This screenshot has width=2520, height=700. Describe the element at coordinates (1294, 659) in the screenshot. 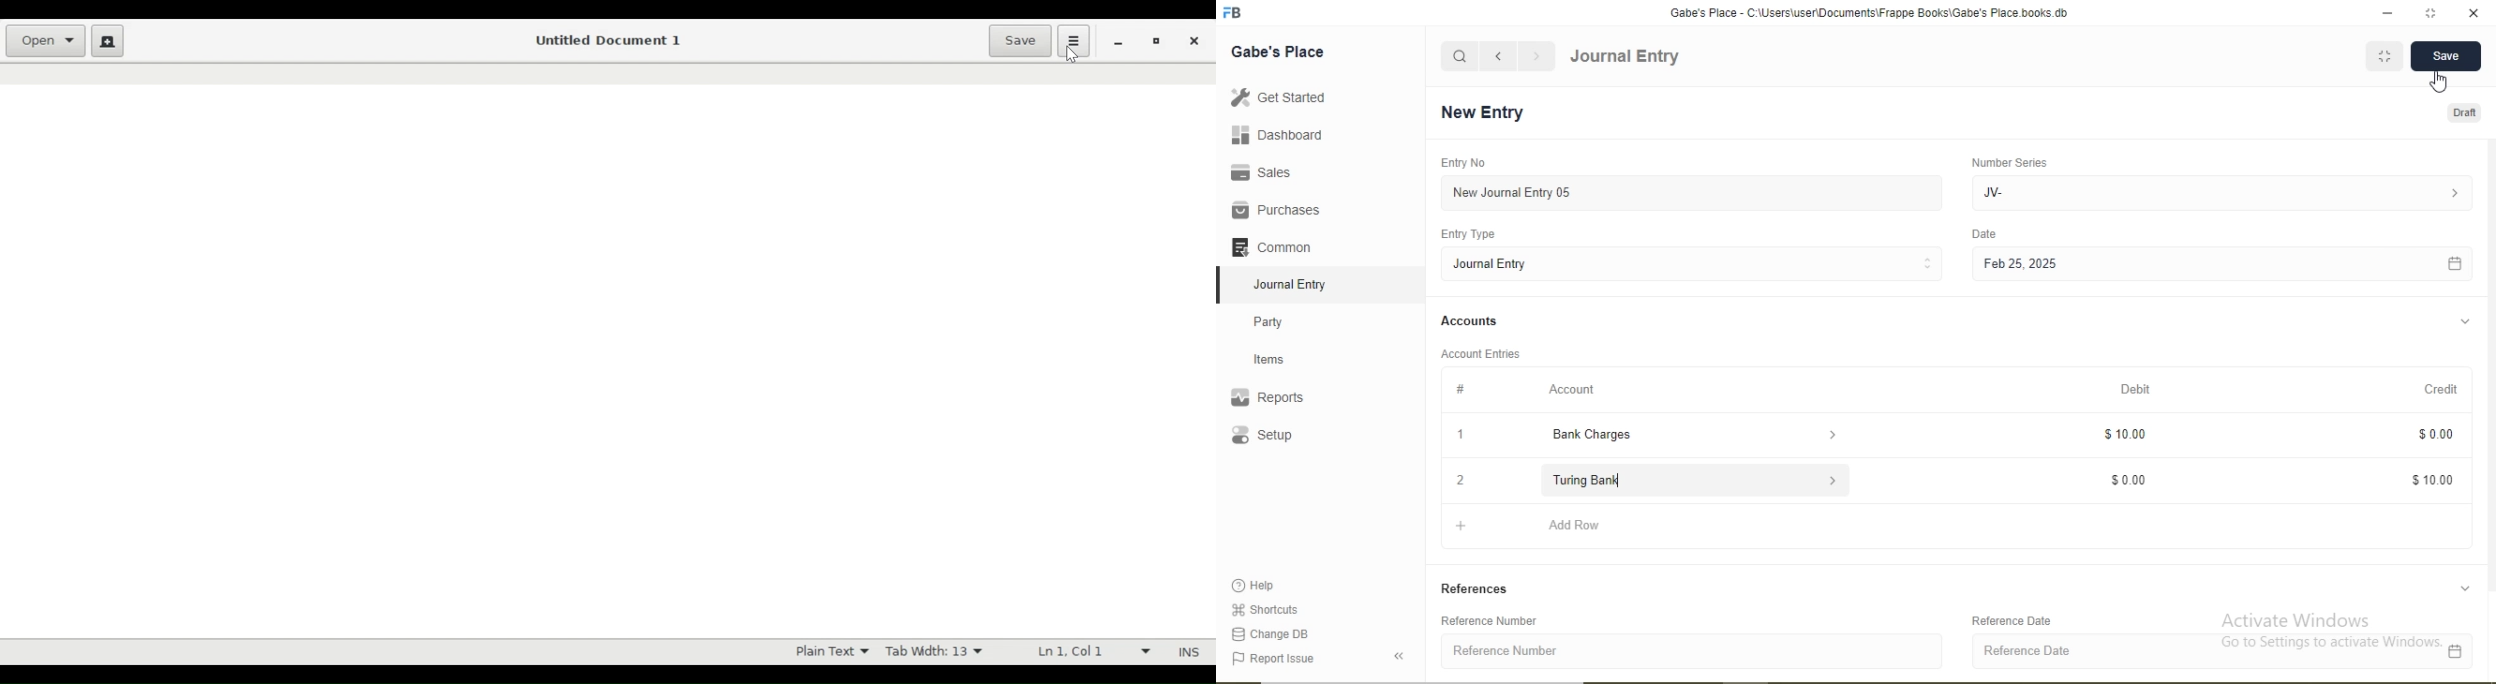

I see `‘Report Issue` at that location.